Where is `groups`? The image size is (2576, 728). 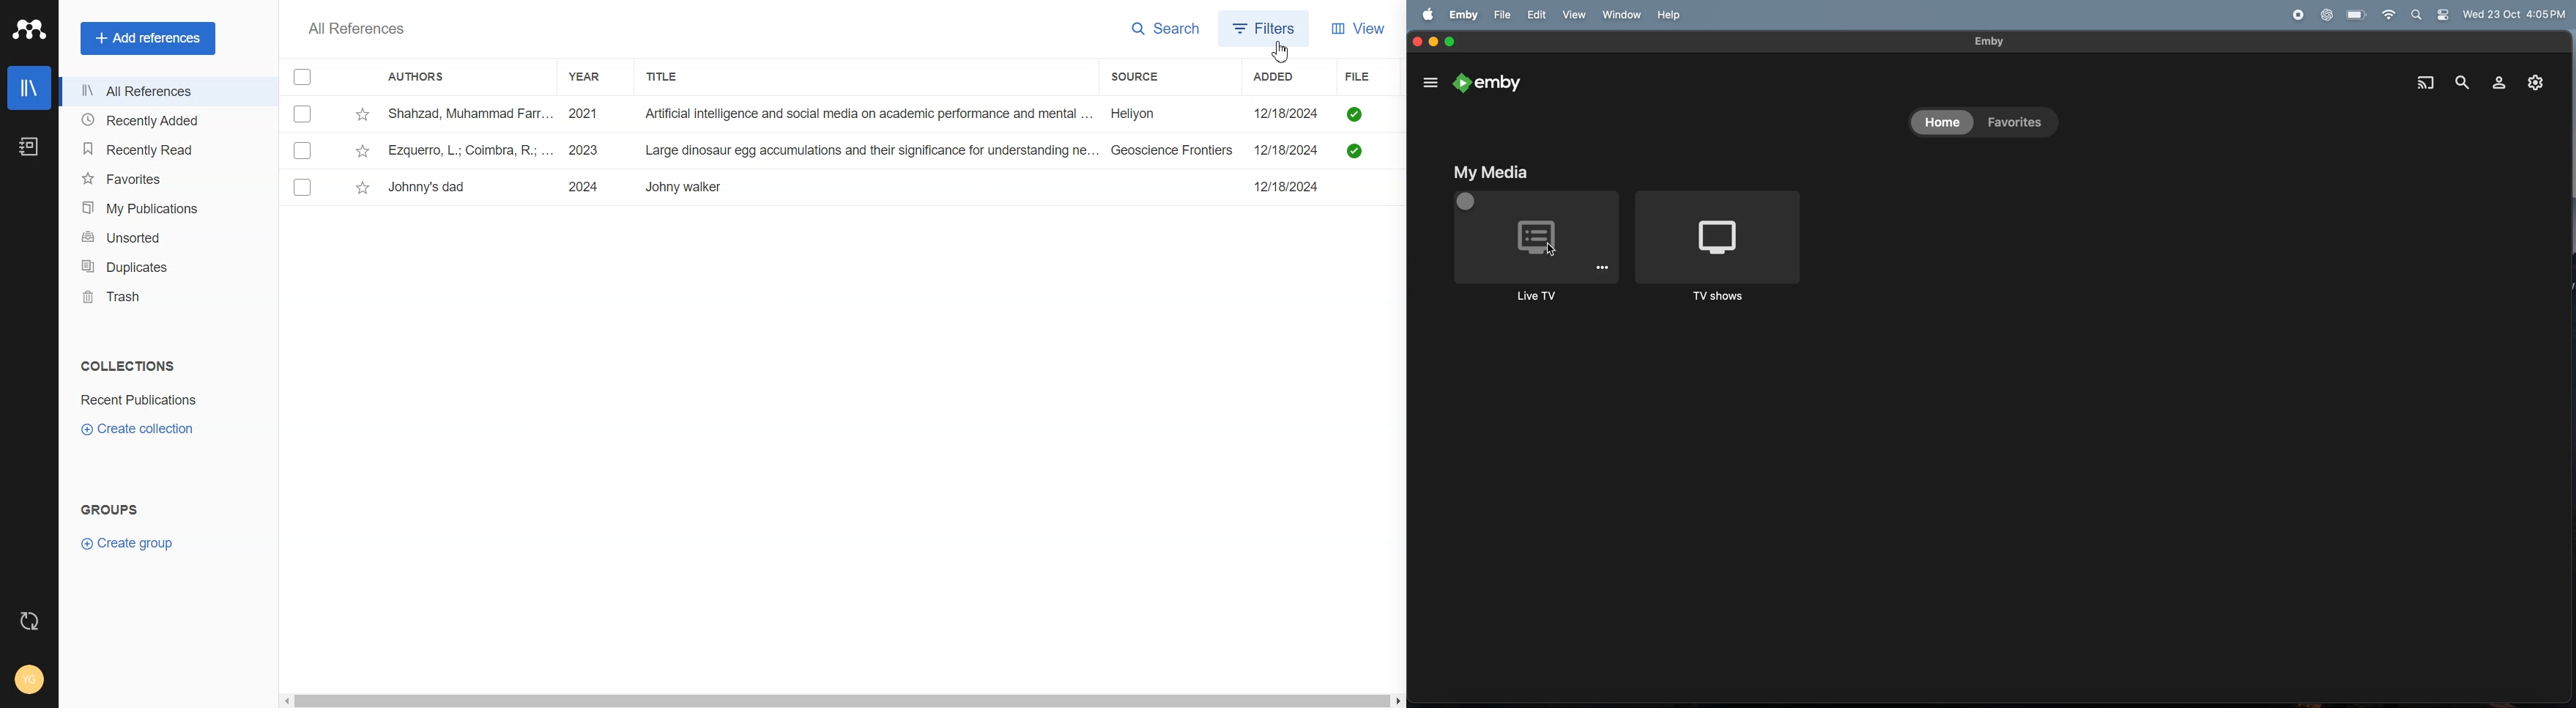
groups is located at coordinates (110, 509).